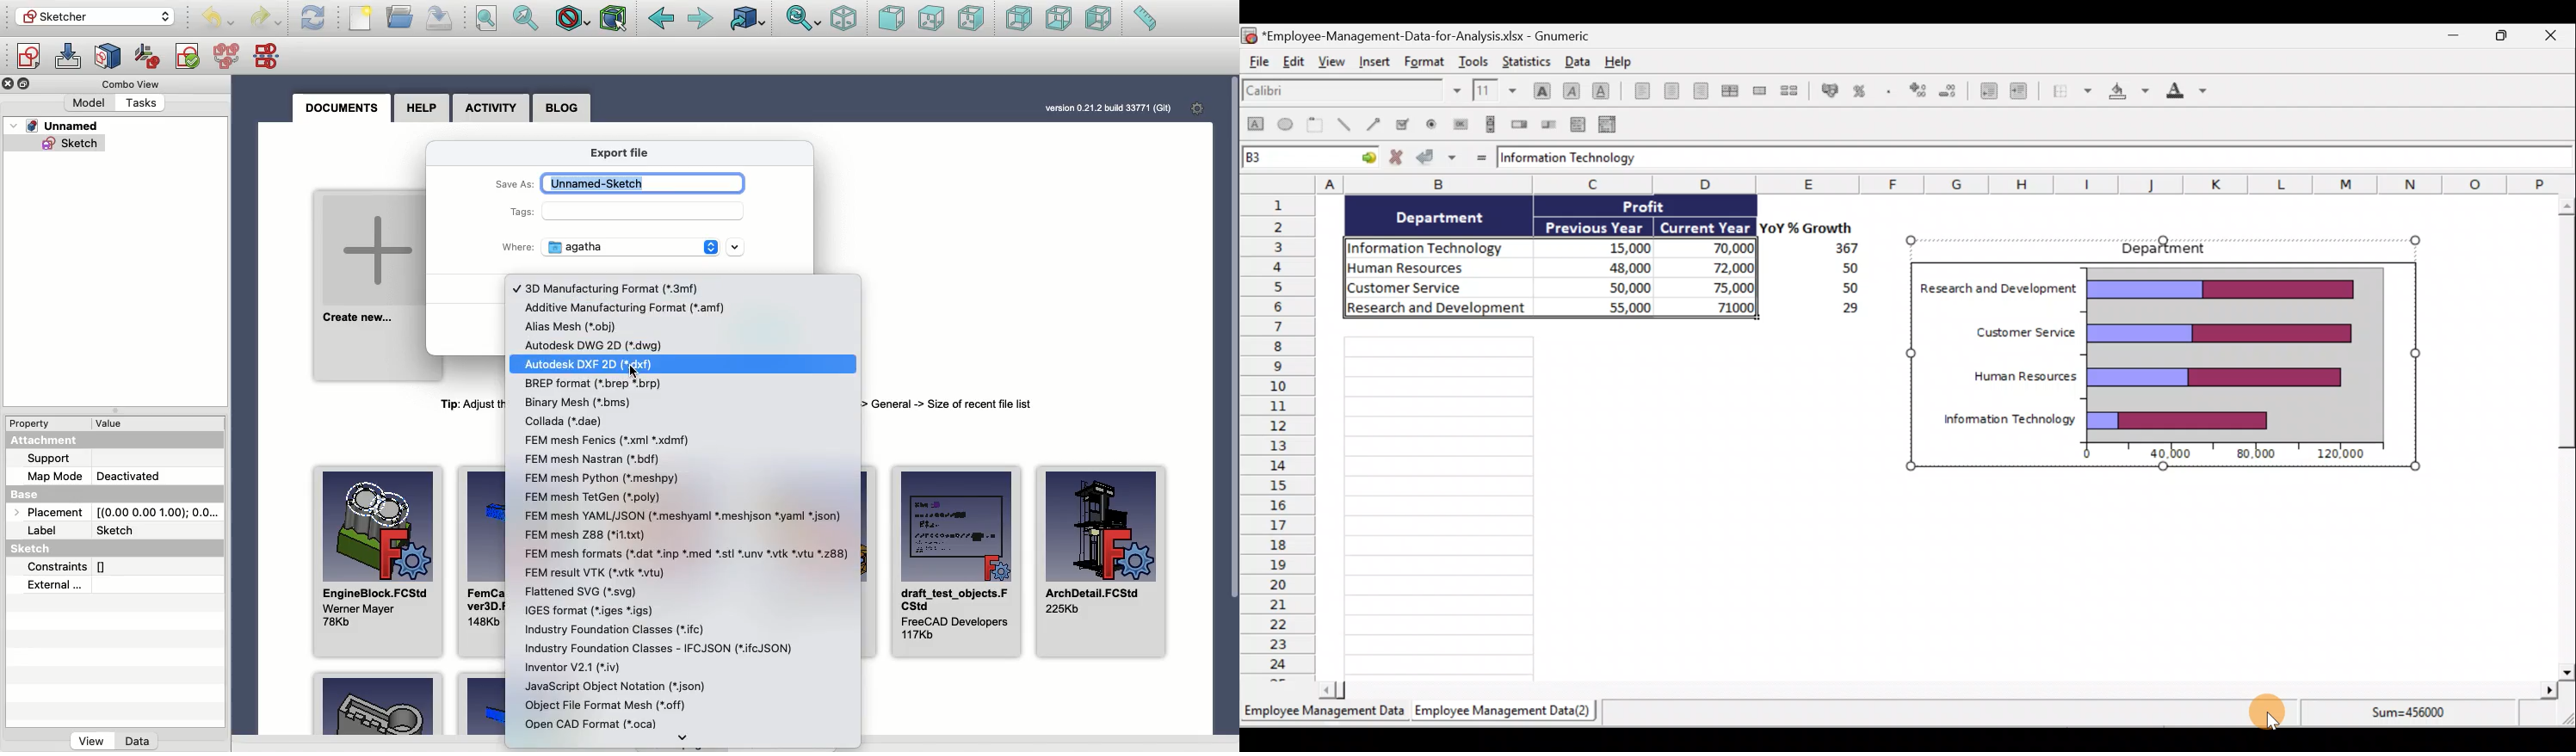 The height and width of the screenshot is (756, 2576). Describe the element at coordinates (956, 563) in the screenshot. I see `draft_test_objects.FCStd FreeCAD Developers 117Kb` at that location.